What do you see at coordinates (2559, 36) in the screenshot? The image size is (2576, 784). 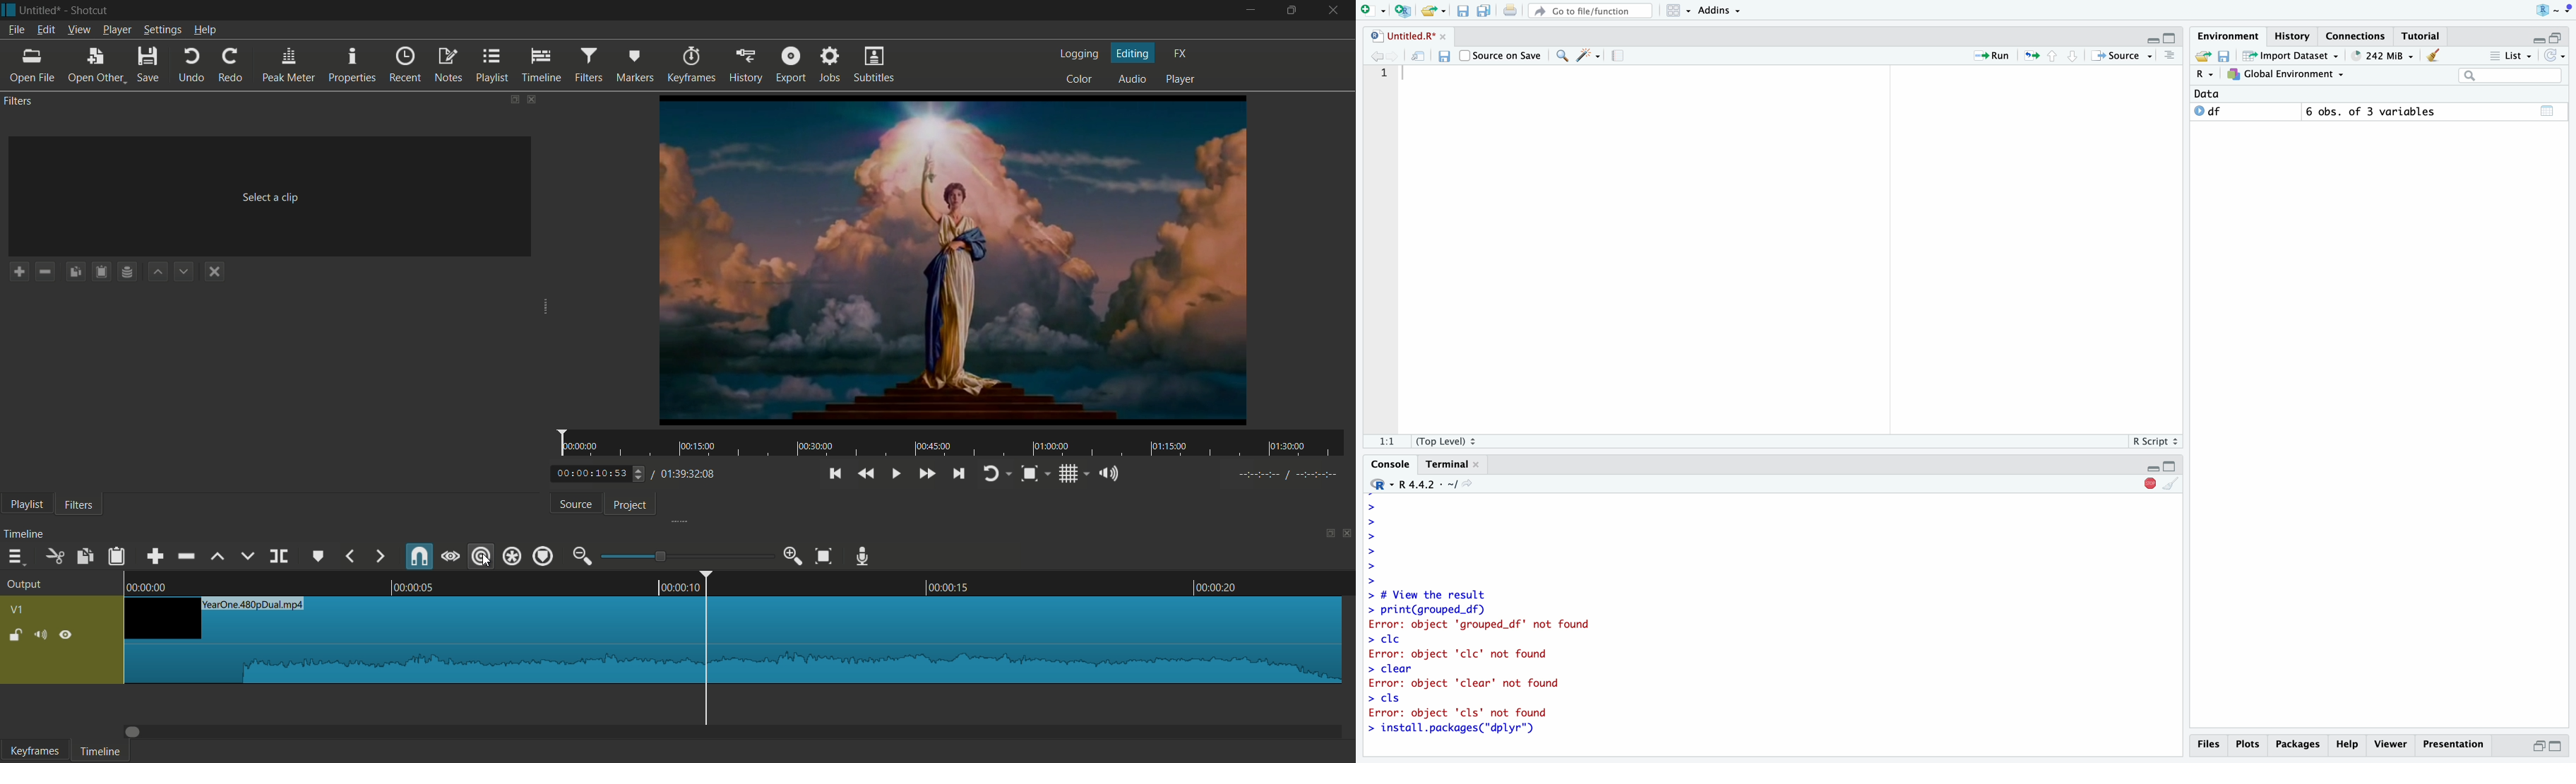 I see `Half Height` at bounding box center [2559, 36].